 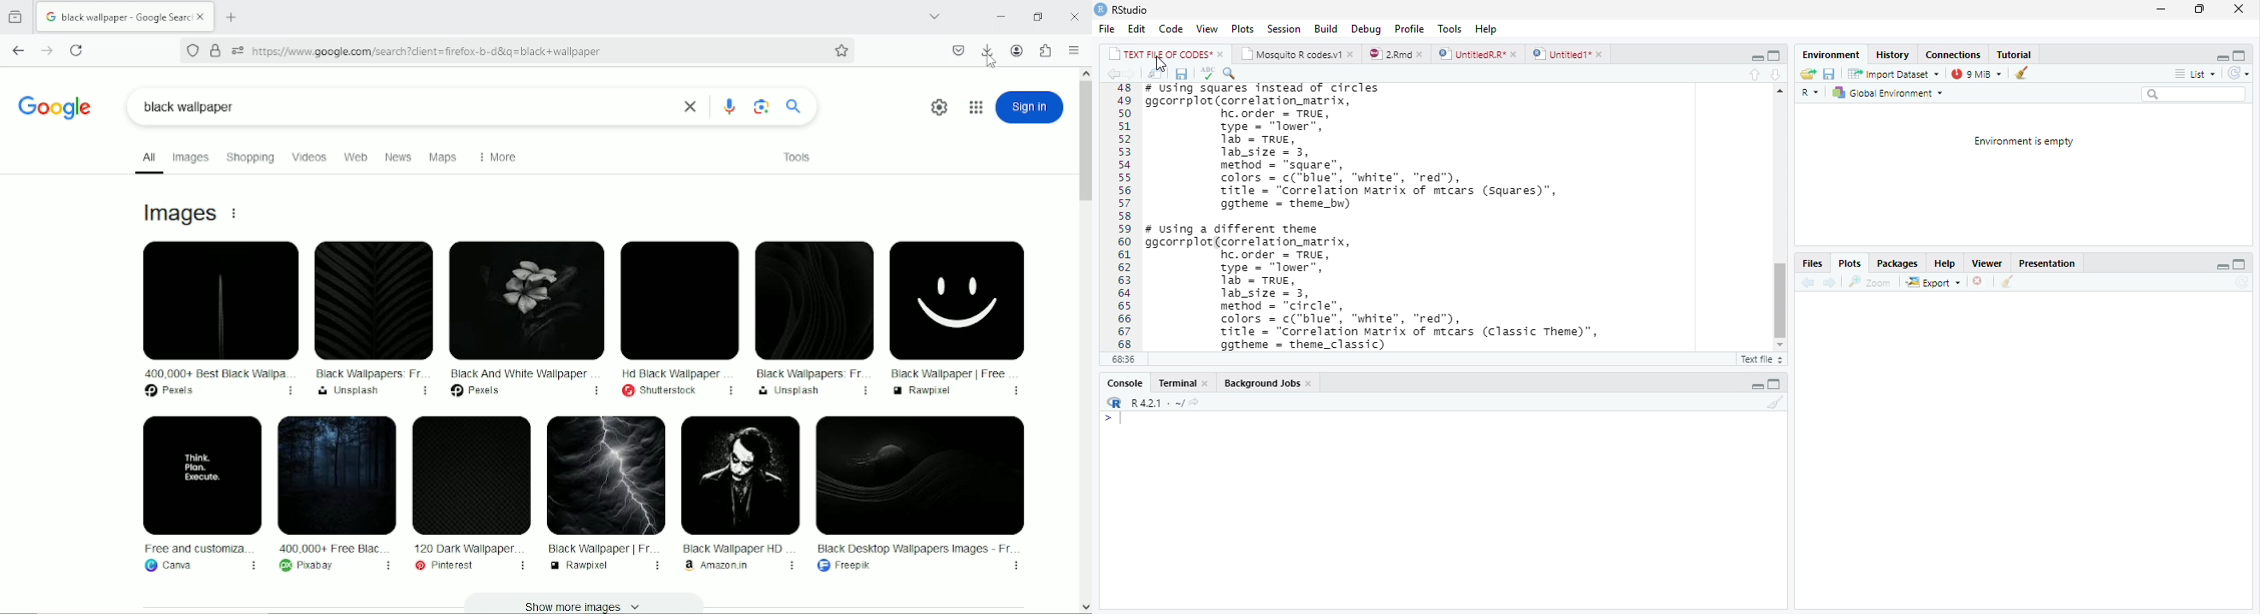 What do you see at coordinates (1408, 28) in the screenshot?
I see `Profile` at bounding box center [1408, 28].